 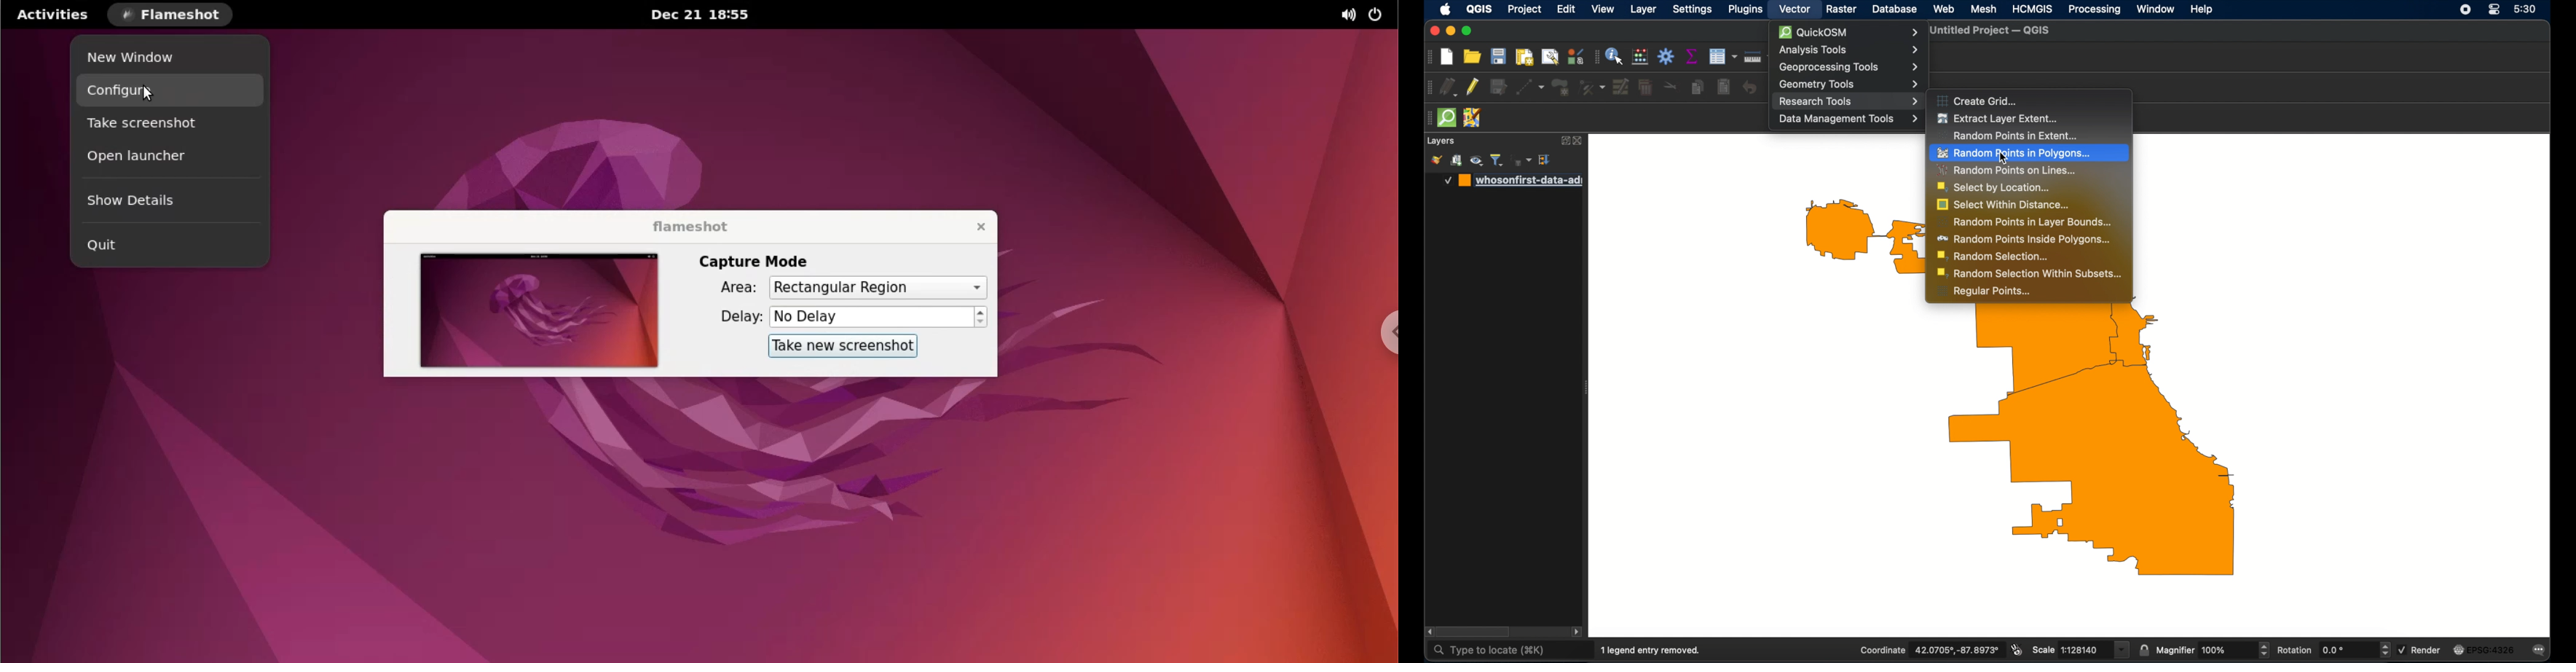 What do you see at coordinates (1848, 66) in the screenshot?
I see `geoprocessing tools` at bounding box center [1848, 66].